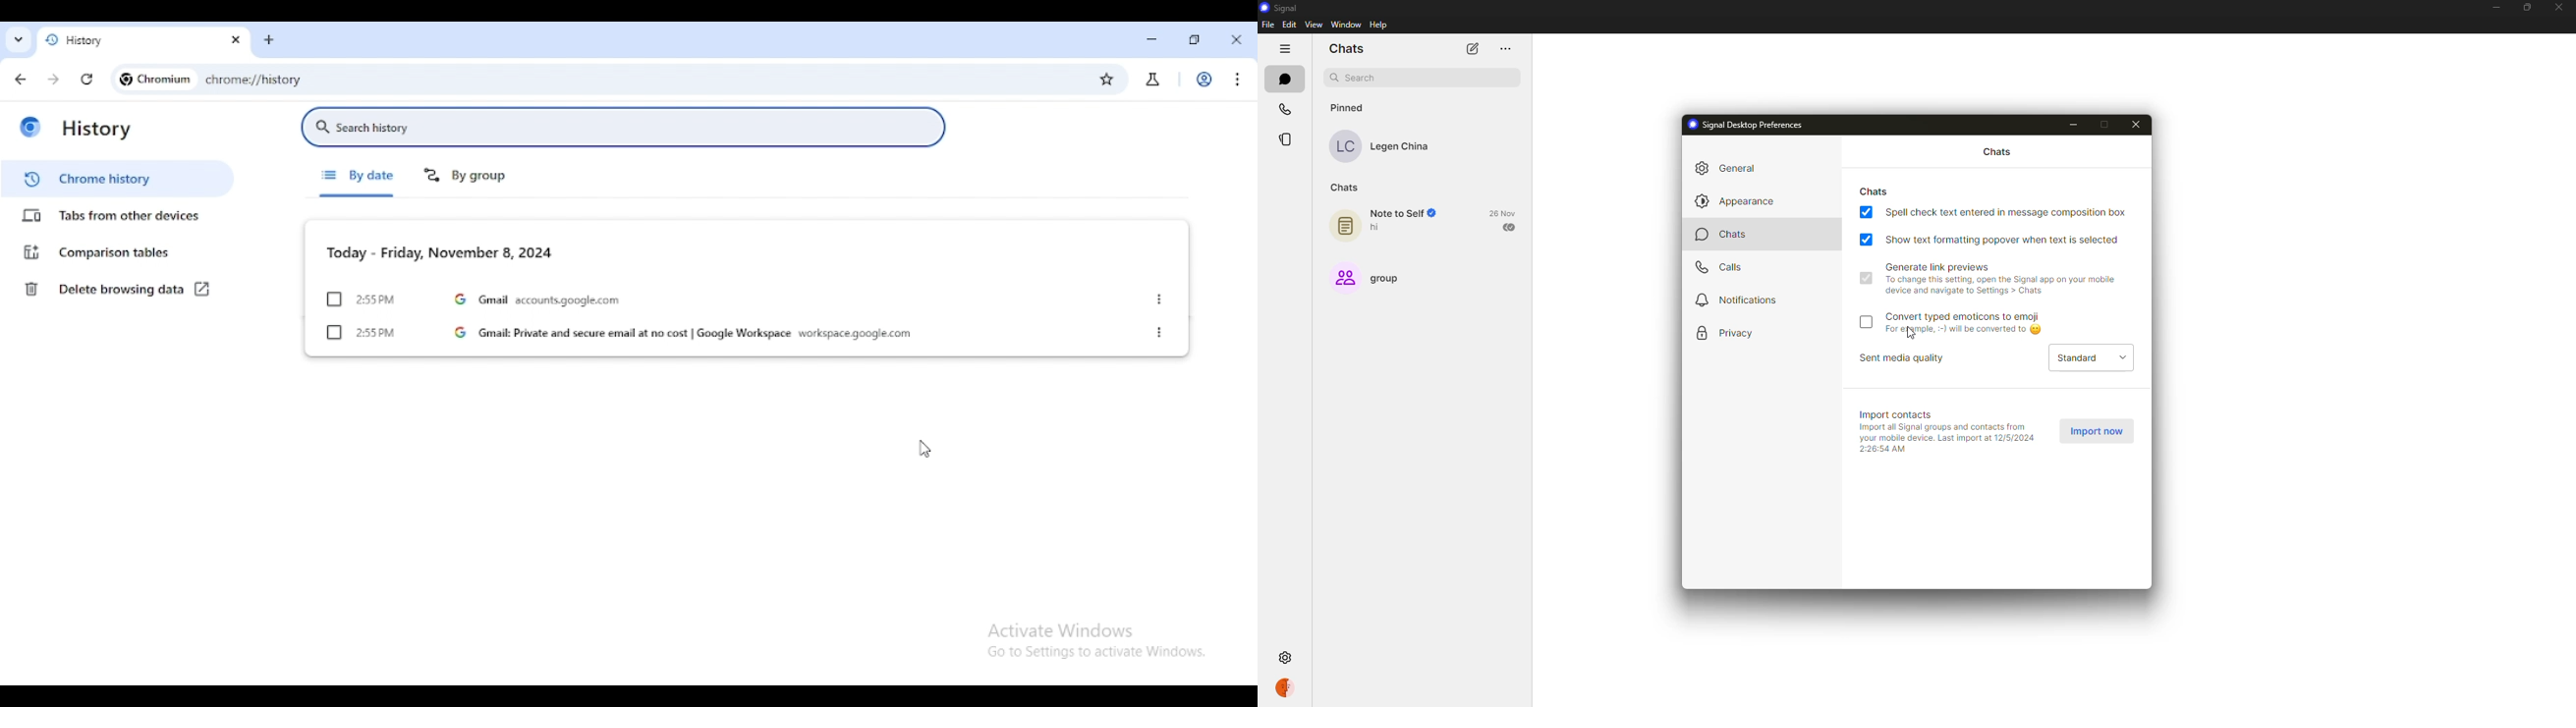 The image size is (2576, 728). Describe the element at coordinates (2560, 8) in the screenshot. I see `close` at that location.